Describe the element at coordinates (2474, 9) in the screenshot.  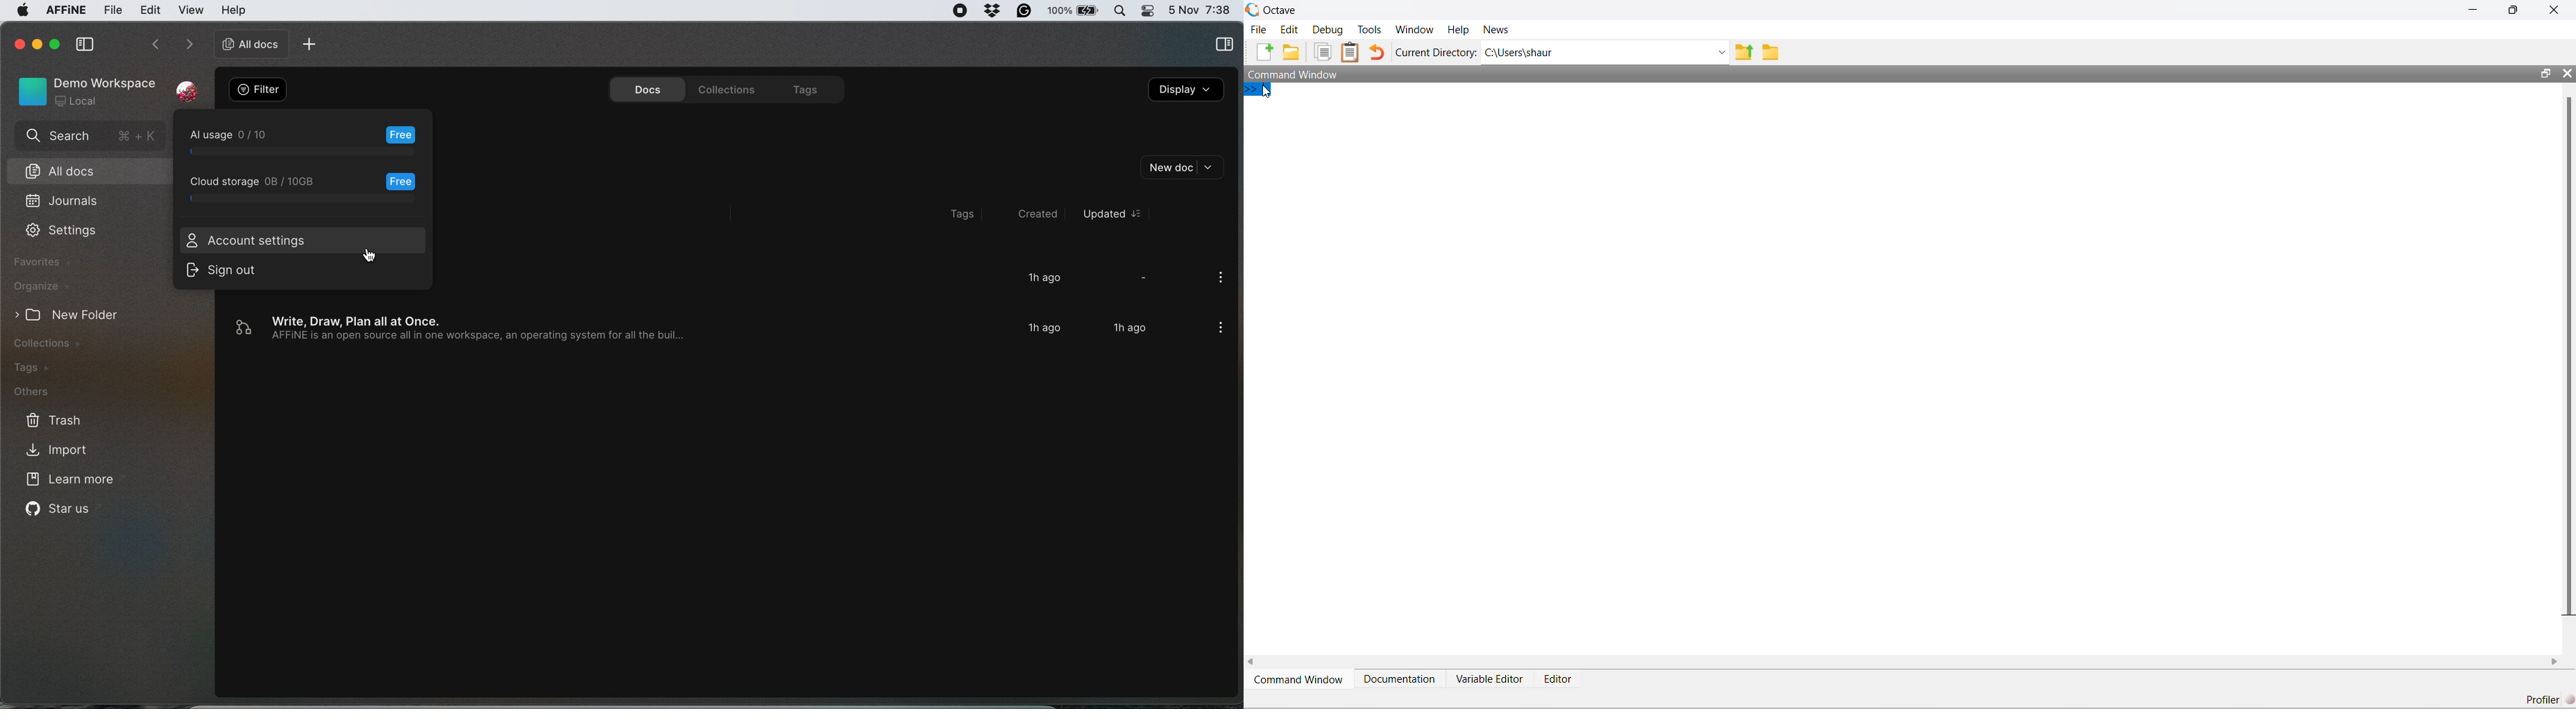
I see `Minimize` at that location.